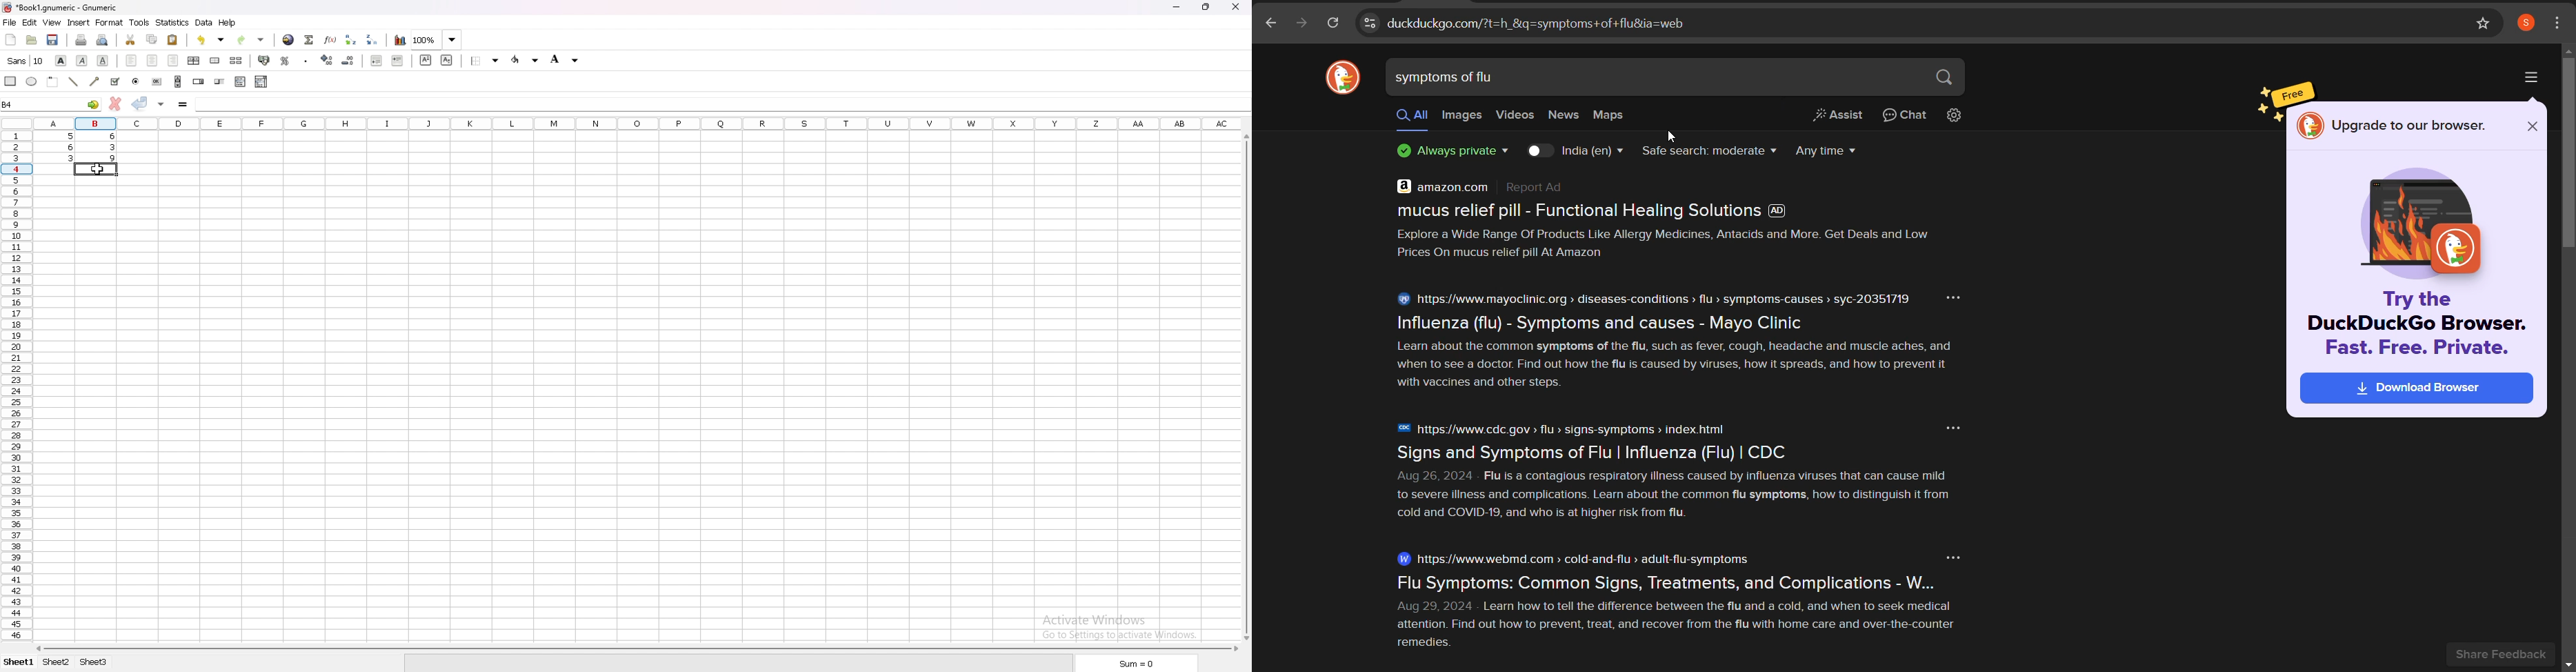 Image resolution: width=2576 pixels, height=672 pixels. I want to click on format, so click(109, 22).